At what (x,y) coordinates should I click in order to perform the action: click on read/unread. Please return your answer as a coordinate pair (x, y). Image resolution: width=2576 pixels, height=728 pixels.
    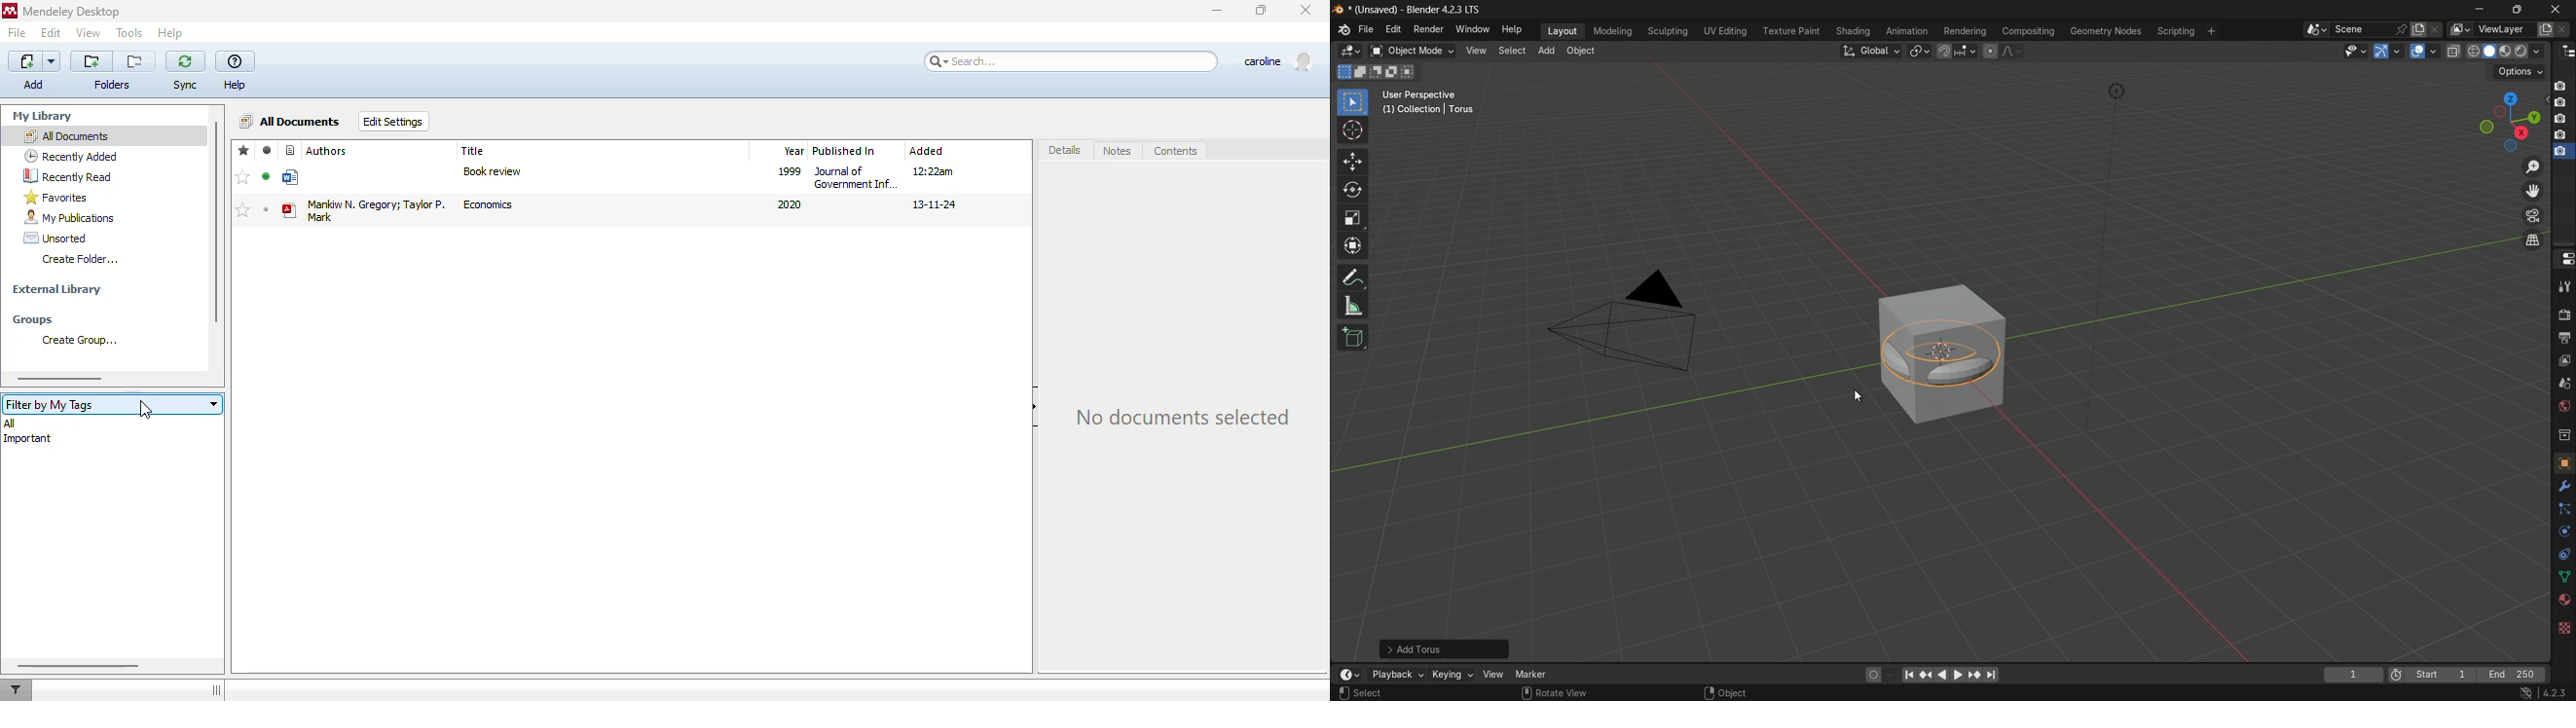
    Looking at the image, I should click on (268, 151).